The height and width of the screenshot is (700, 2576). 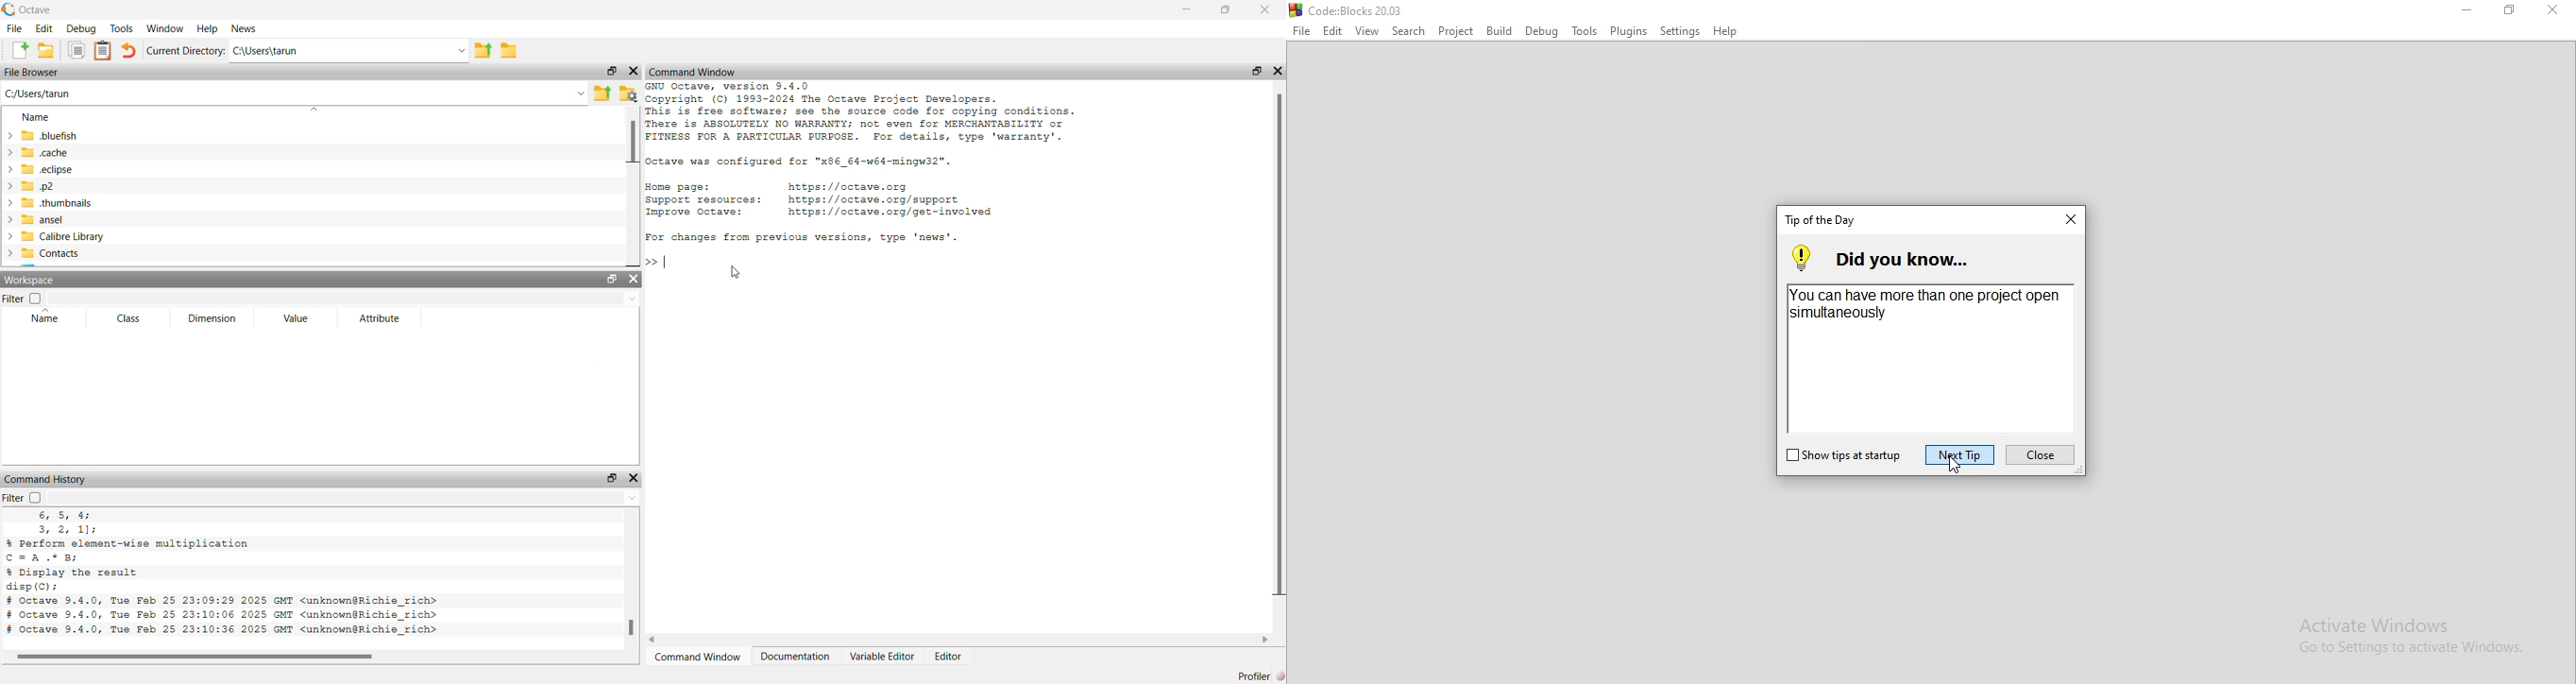 I want to click on logo, so click(x=1347, y=9).